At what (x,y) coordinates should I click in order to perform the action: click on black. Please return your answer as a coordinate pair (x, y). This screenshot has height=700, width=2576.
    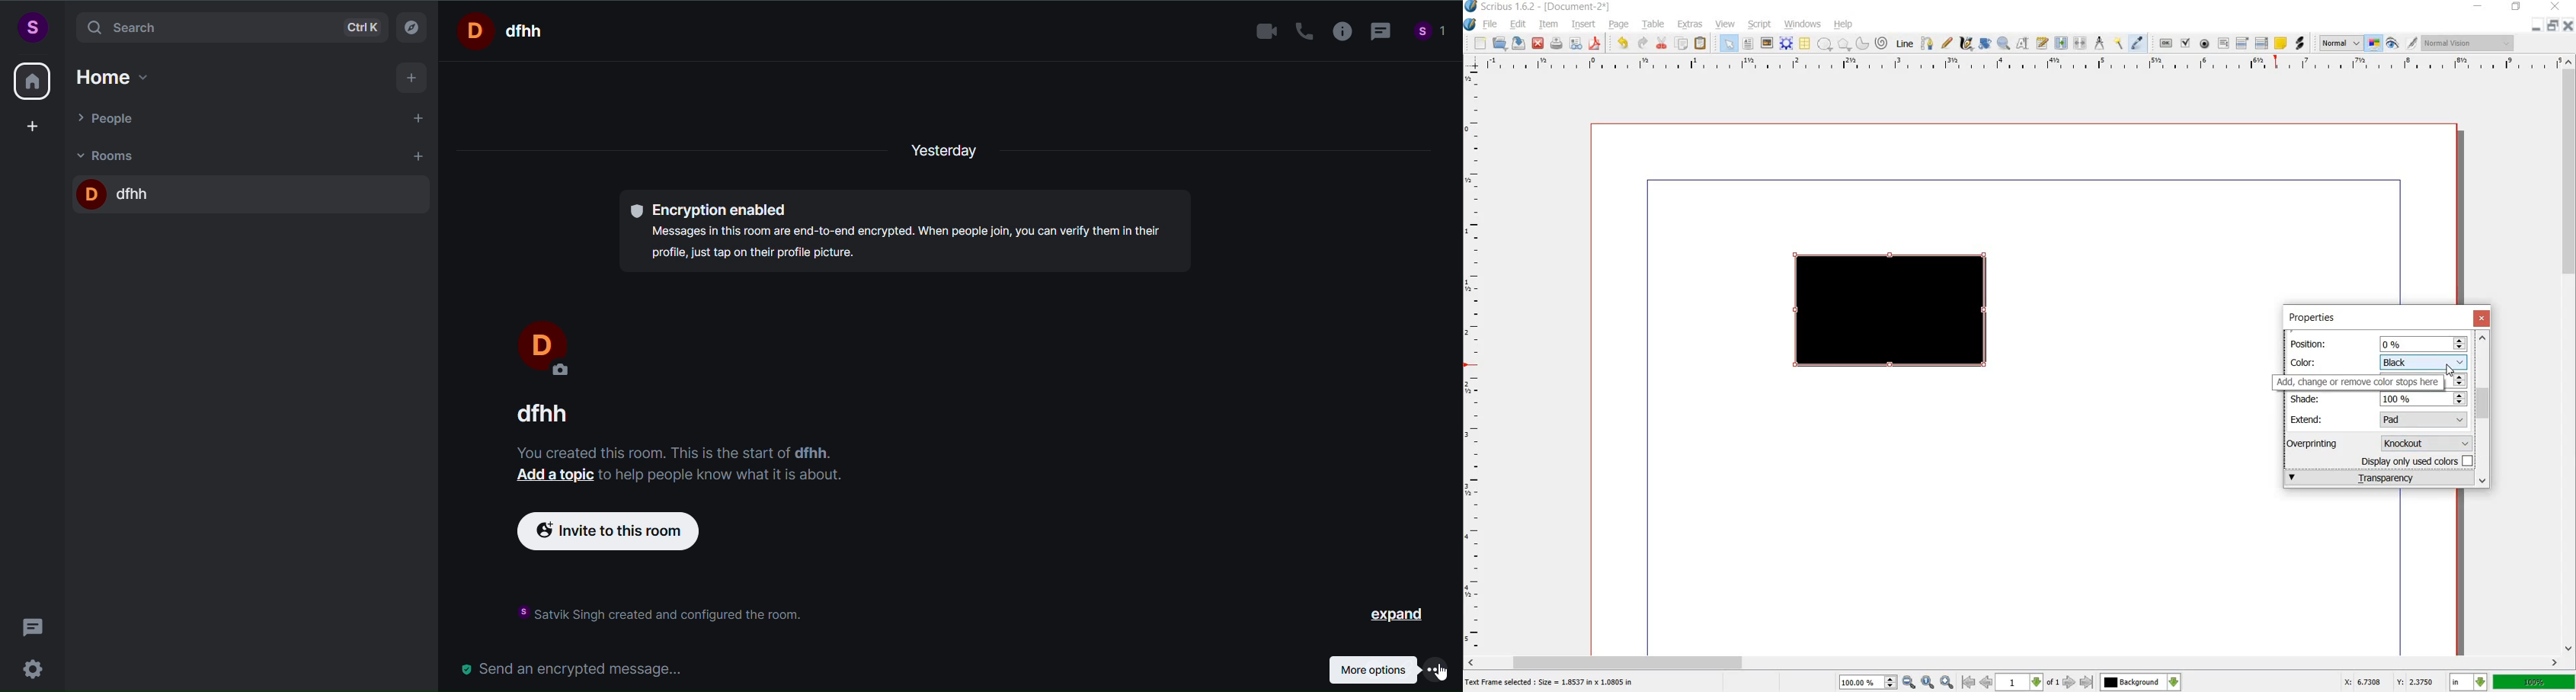
    Looking at the image, I should click on (2423, 361).